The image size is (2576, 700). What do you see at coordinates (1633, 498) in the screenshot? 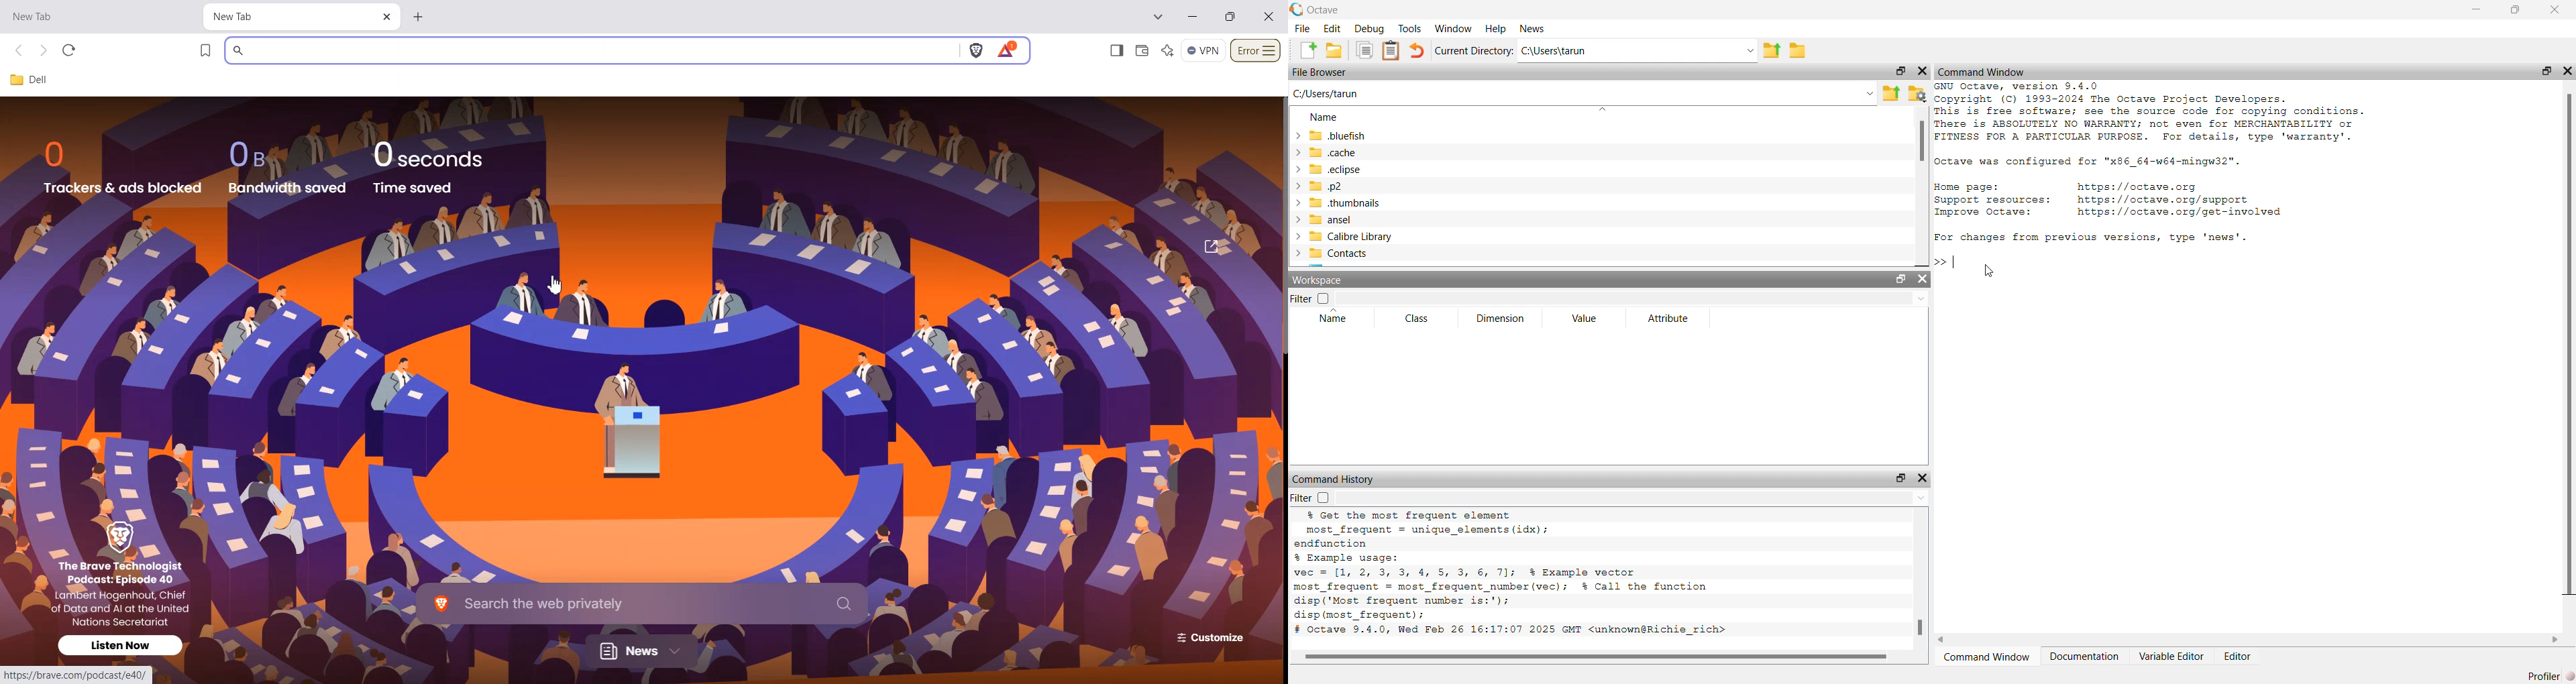
I see `Enter text to filter the command history` at bounding box center [1633, 498].